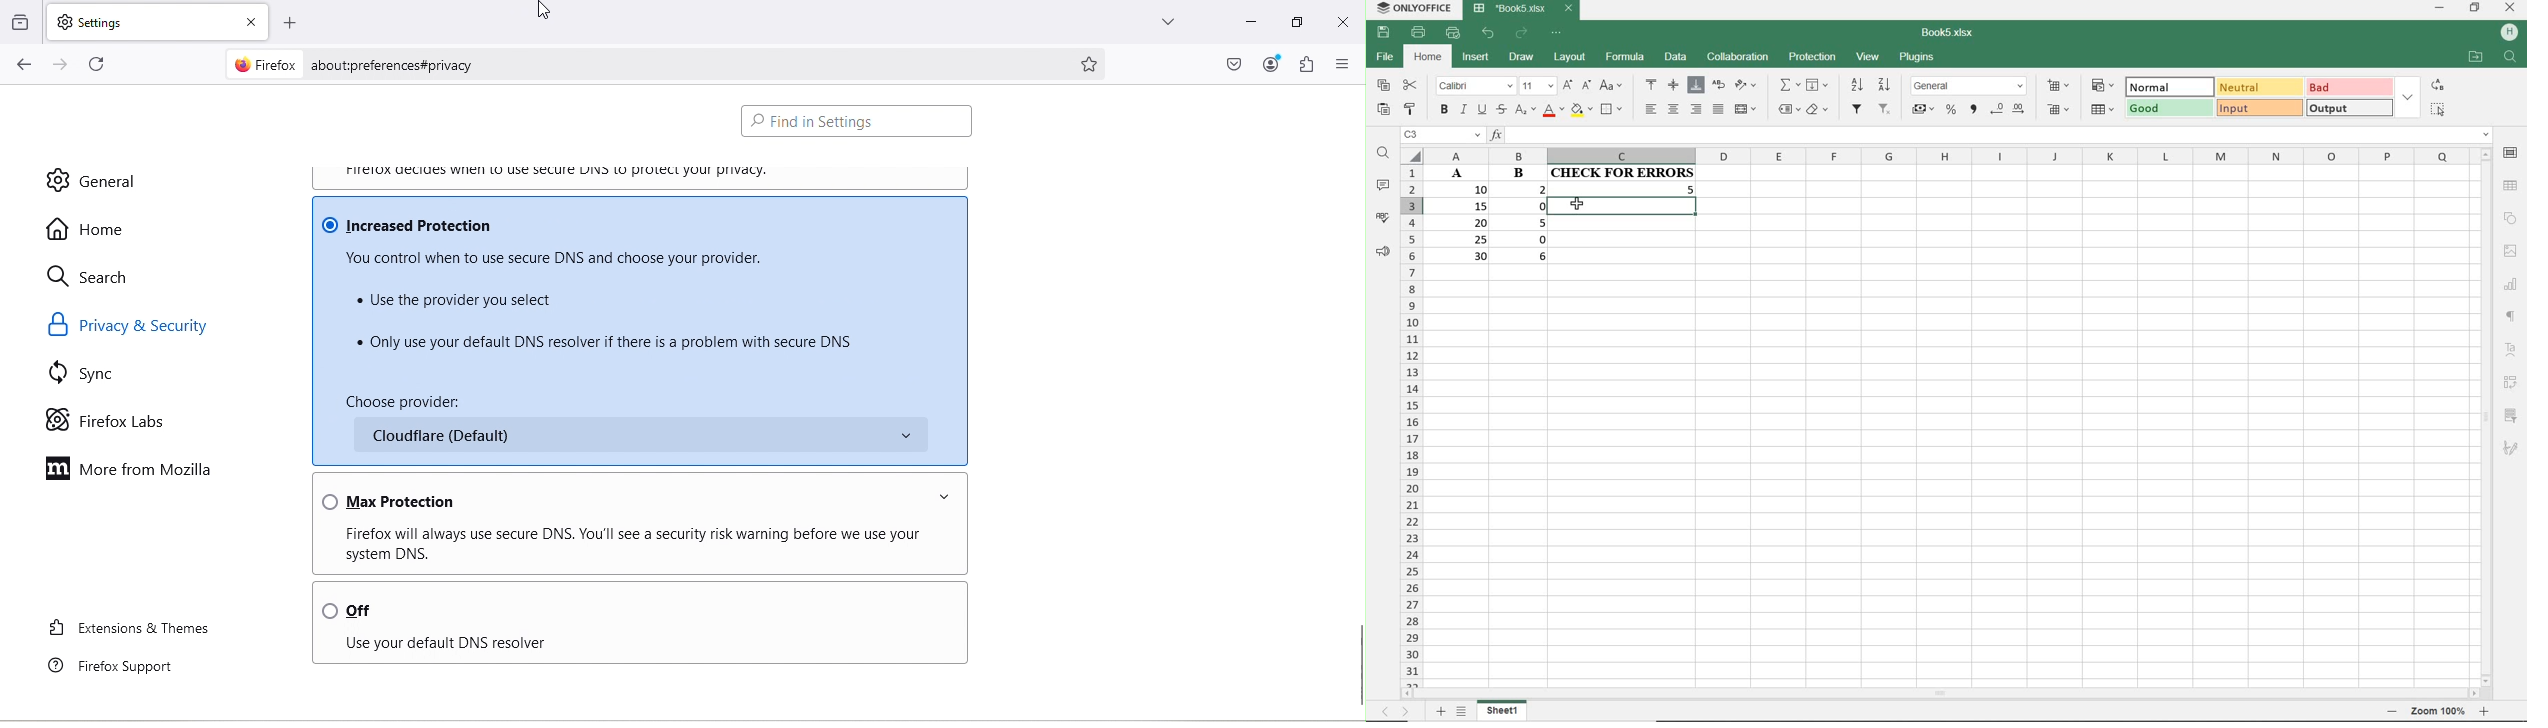 The image size is (2548, 728). Describe the element at coordinates (2512, 447) in the screenshot. I see `SIGNATURE` at that location.